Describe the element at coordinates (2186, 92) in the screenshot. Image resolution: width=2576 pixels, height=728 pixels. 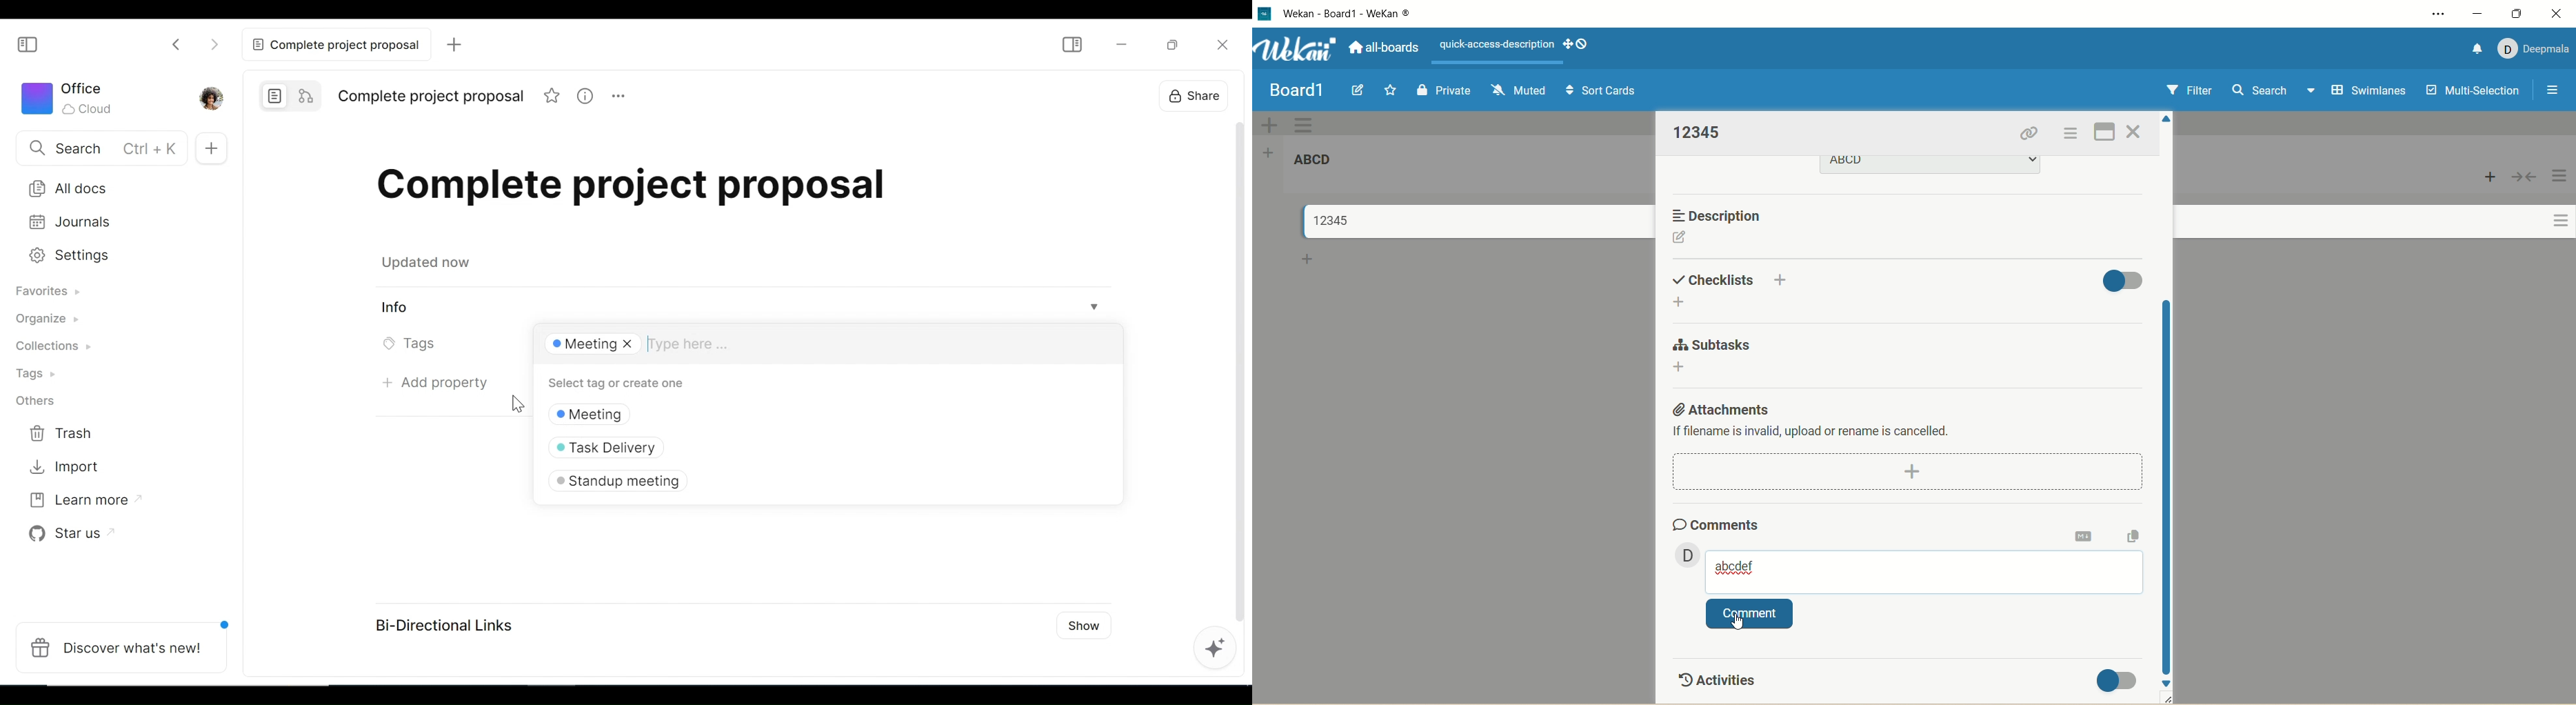
I see `filter` at that location.